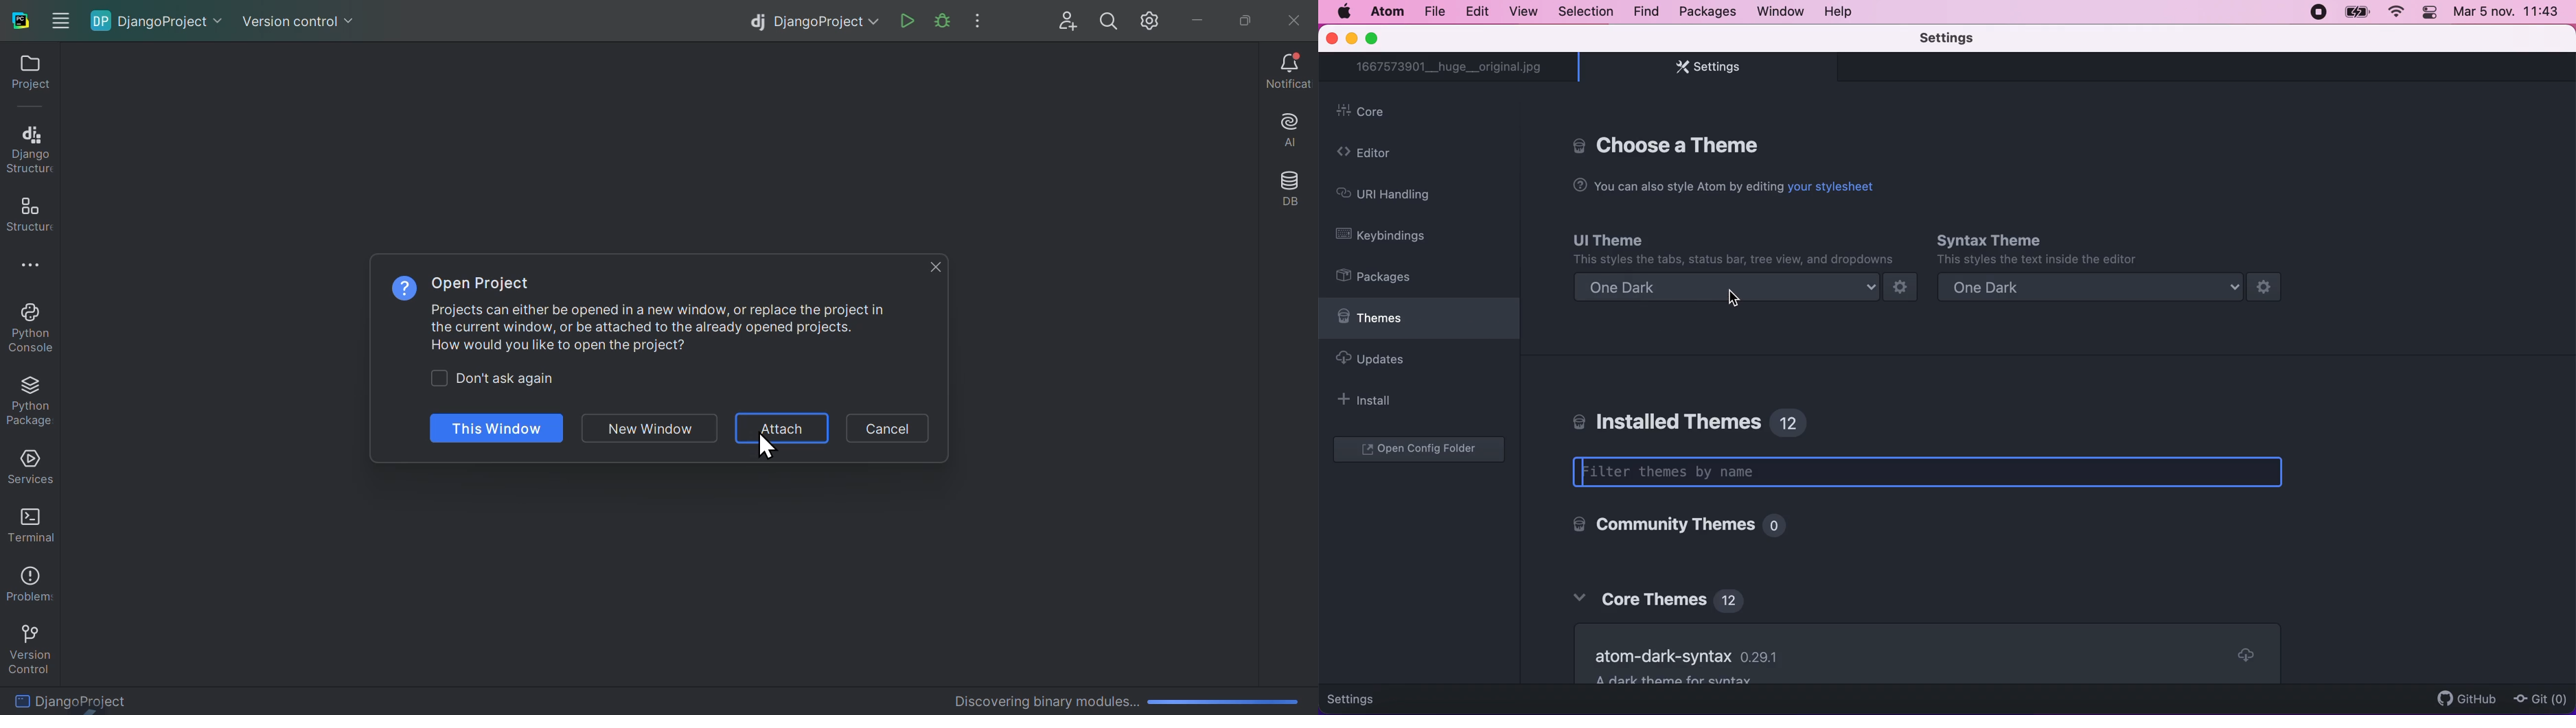 The height and width of the screenshot is (728, 2576). I want to click on help, so click(1844, 13).